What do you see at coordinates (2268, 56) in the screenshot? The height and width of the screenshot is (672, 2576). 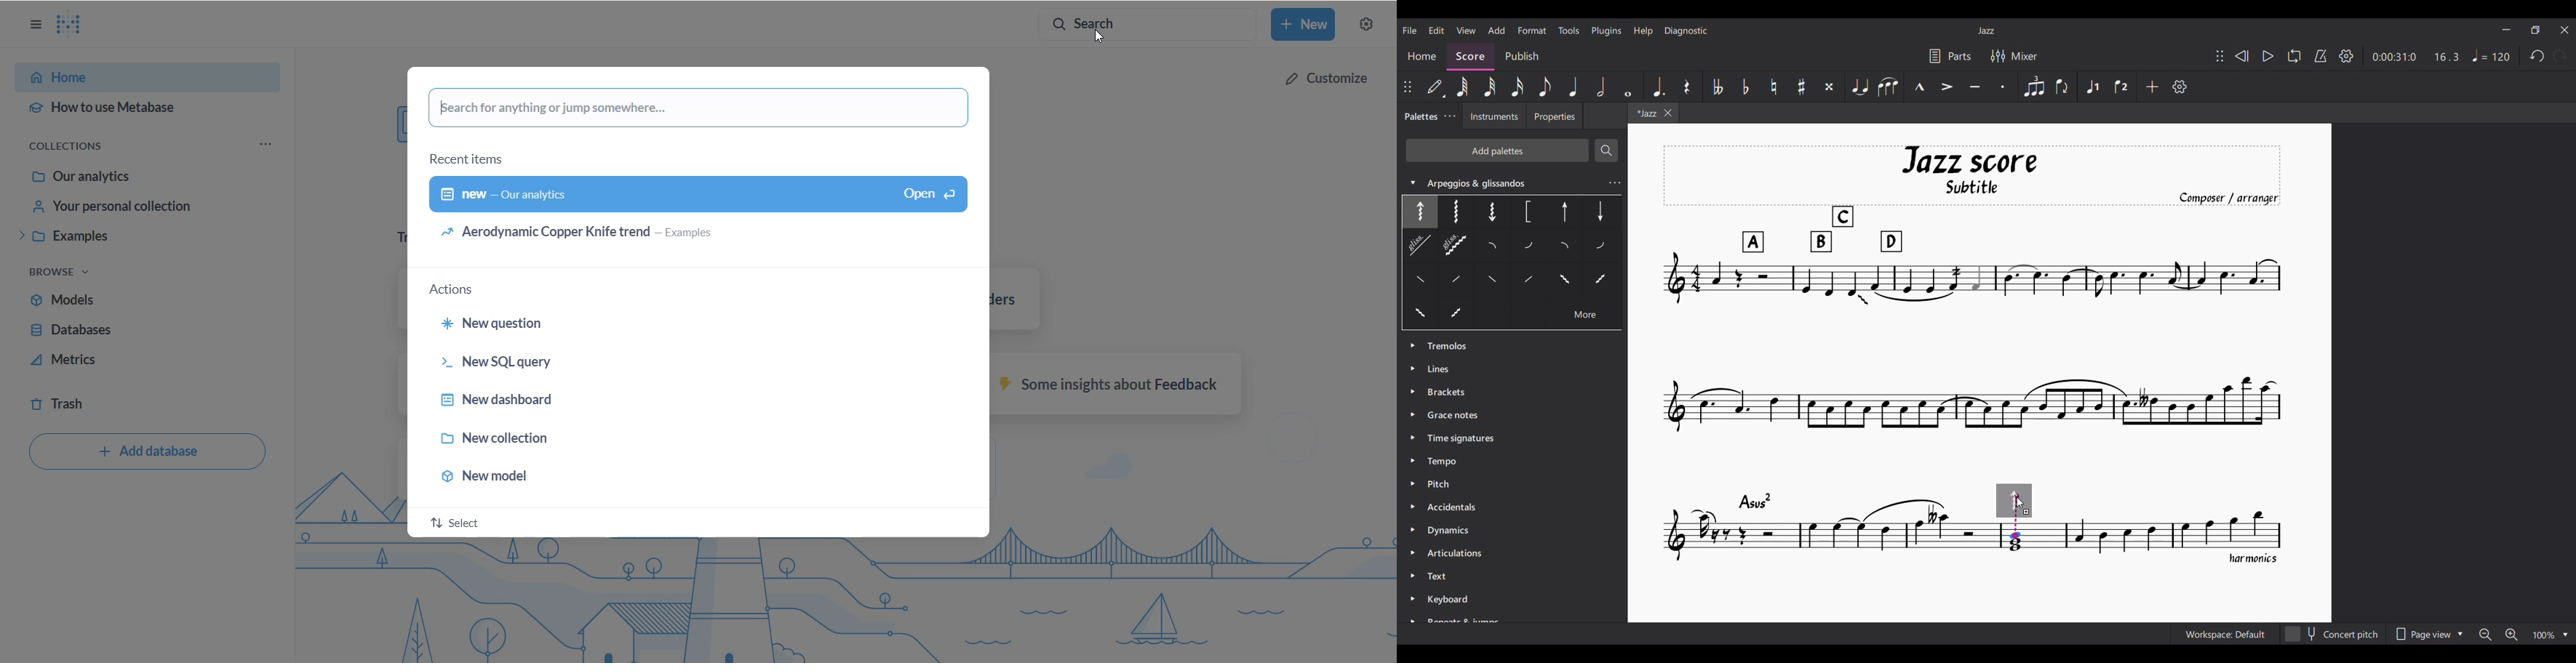 I see `Play` at bounding box center [2268, 56].